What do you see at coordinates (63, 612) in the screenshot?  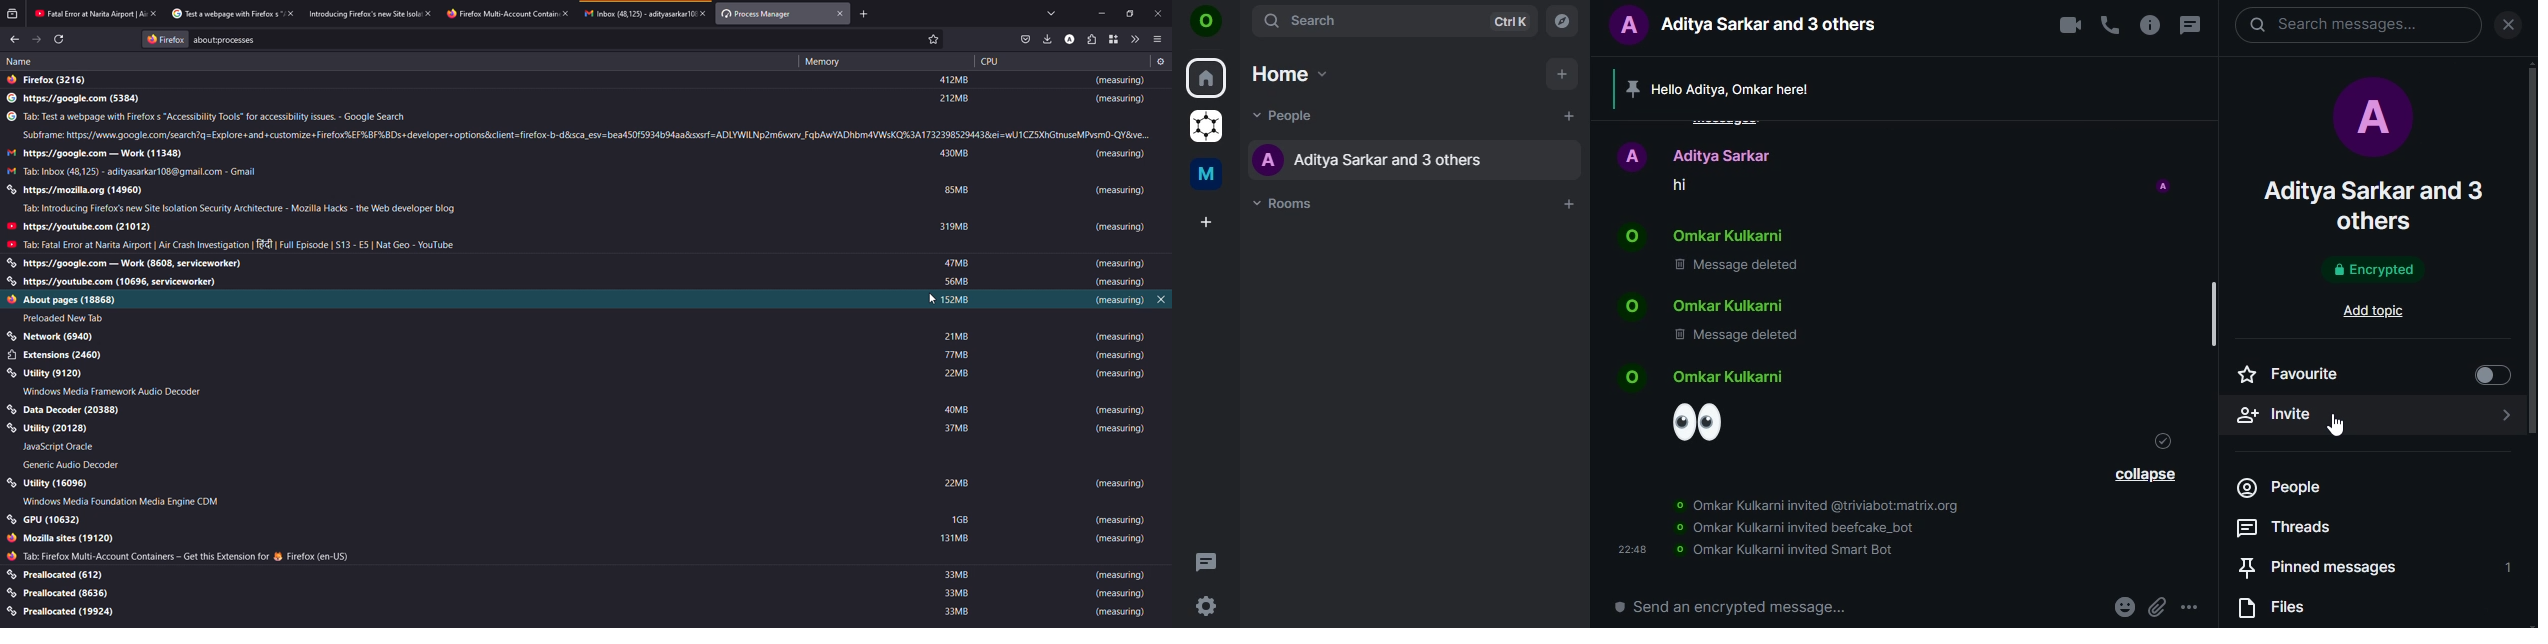 I see `preallocated (19924)` at bounding box center [63, 612].